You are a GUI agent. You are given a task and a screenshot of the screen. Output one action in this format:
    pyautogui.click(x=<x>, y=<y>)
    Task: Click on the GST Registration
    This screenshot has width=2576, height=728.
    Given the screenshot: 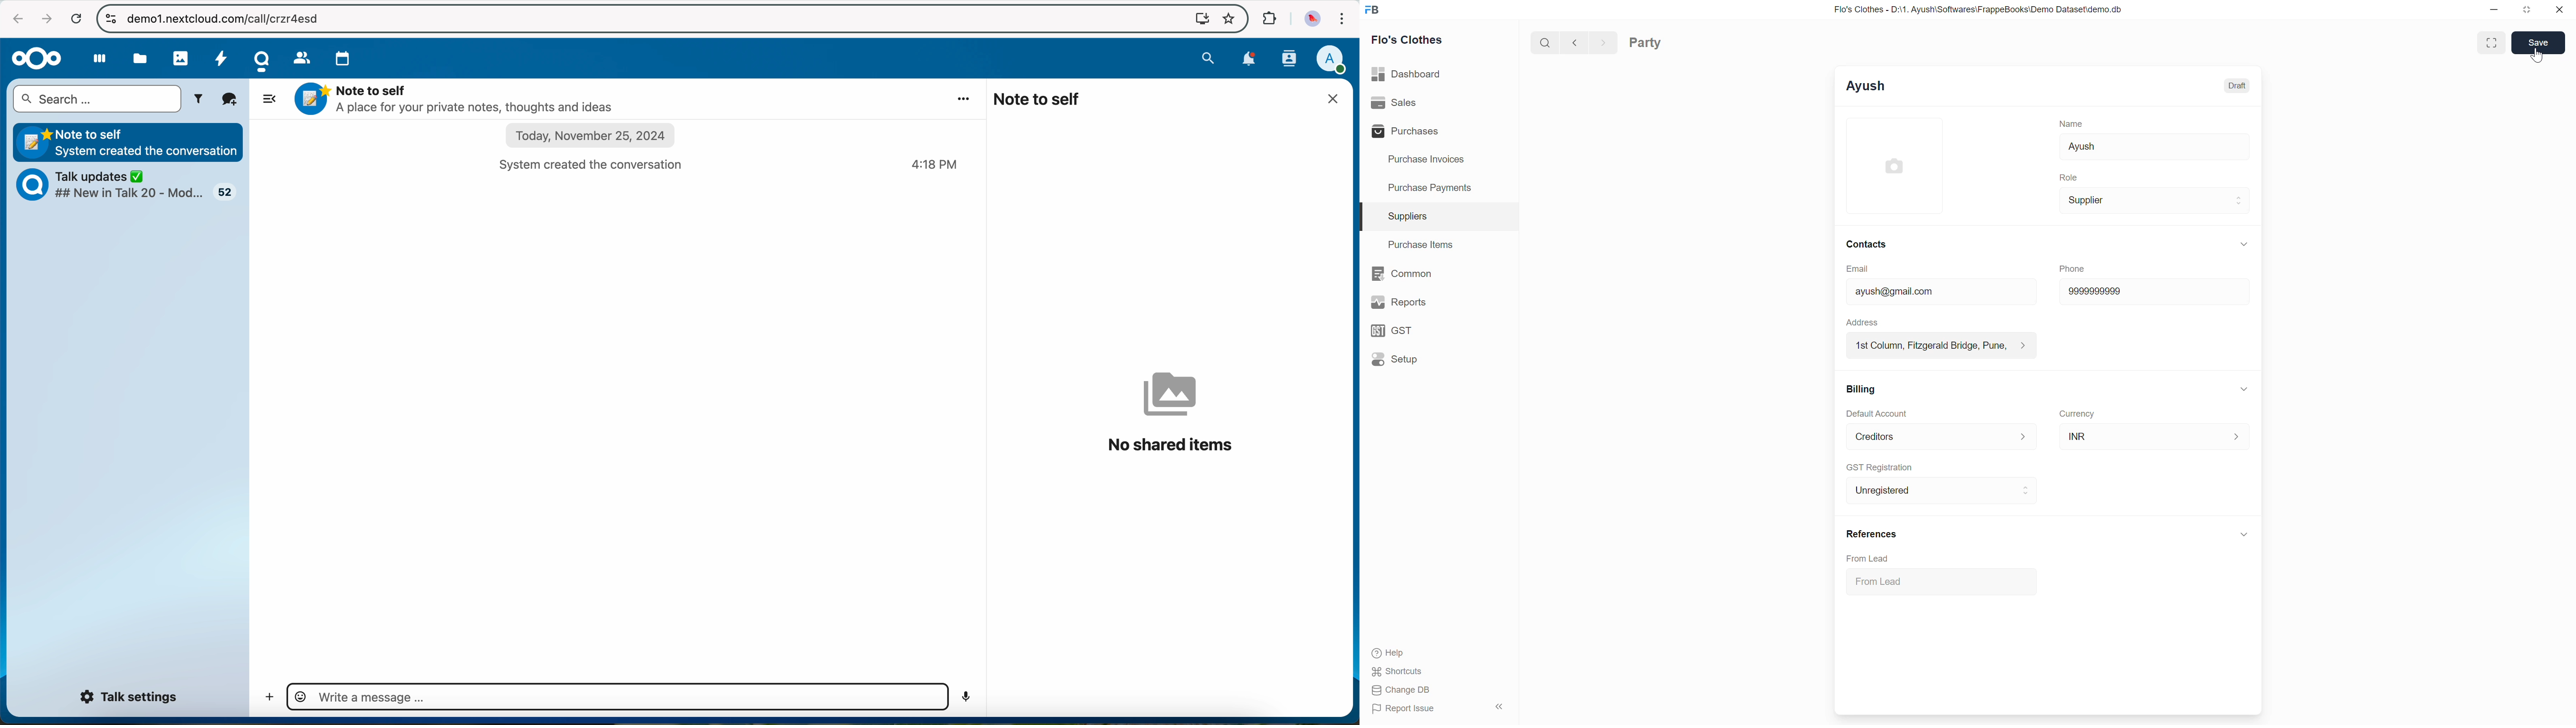 What is the action you would take?
    pyautogui.click(x=1879, y=467)
    